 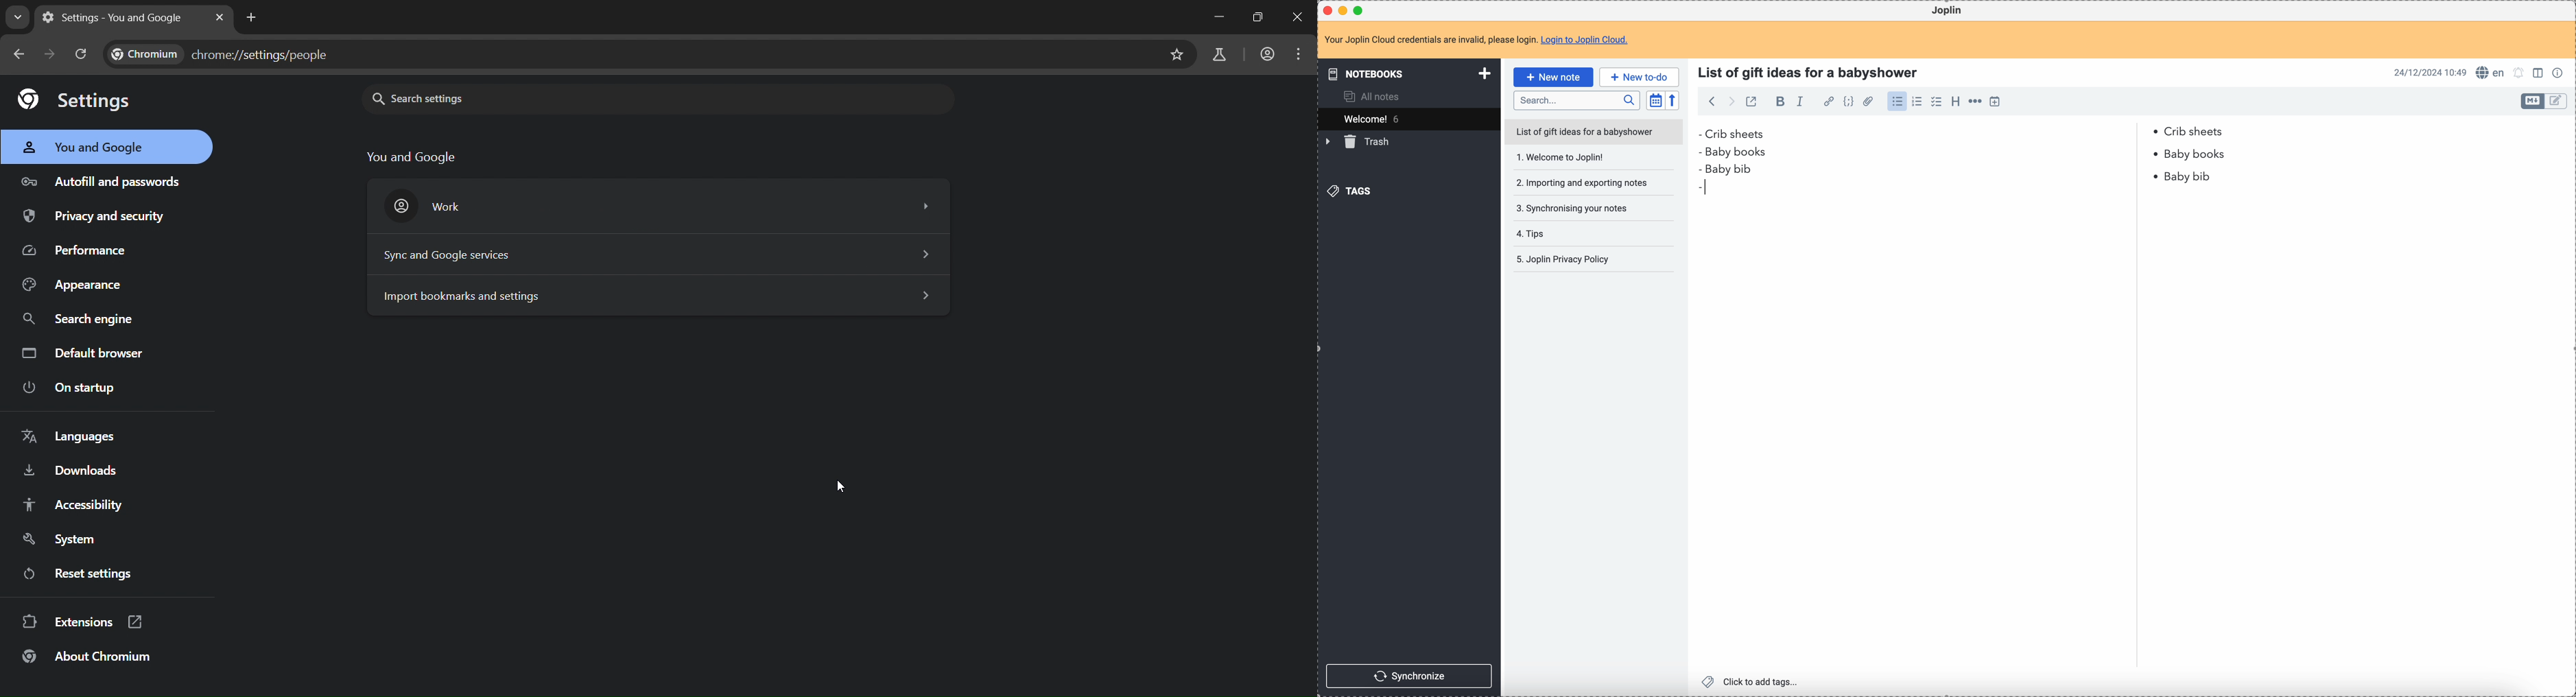 I want to click on toggle sort order field, so click(x=1655, y=100).